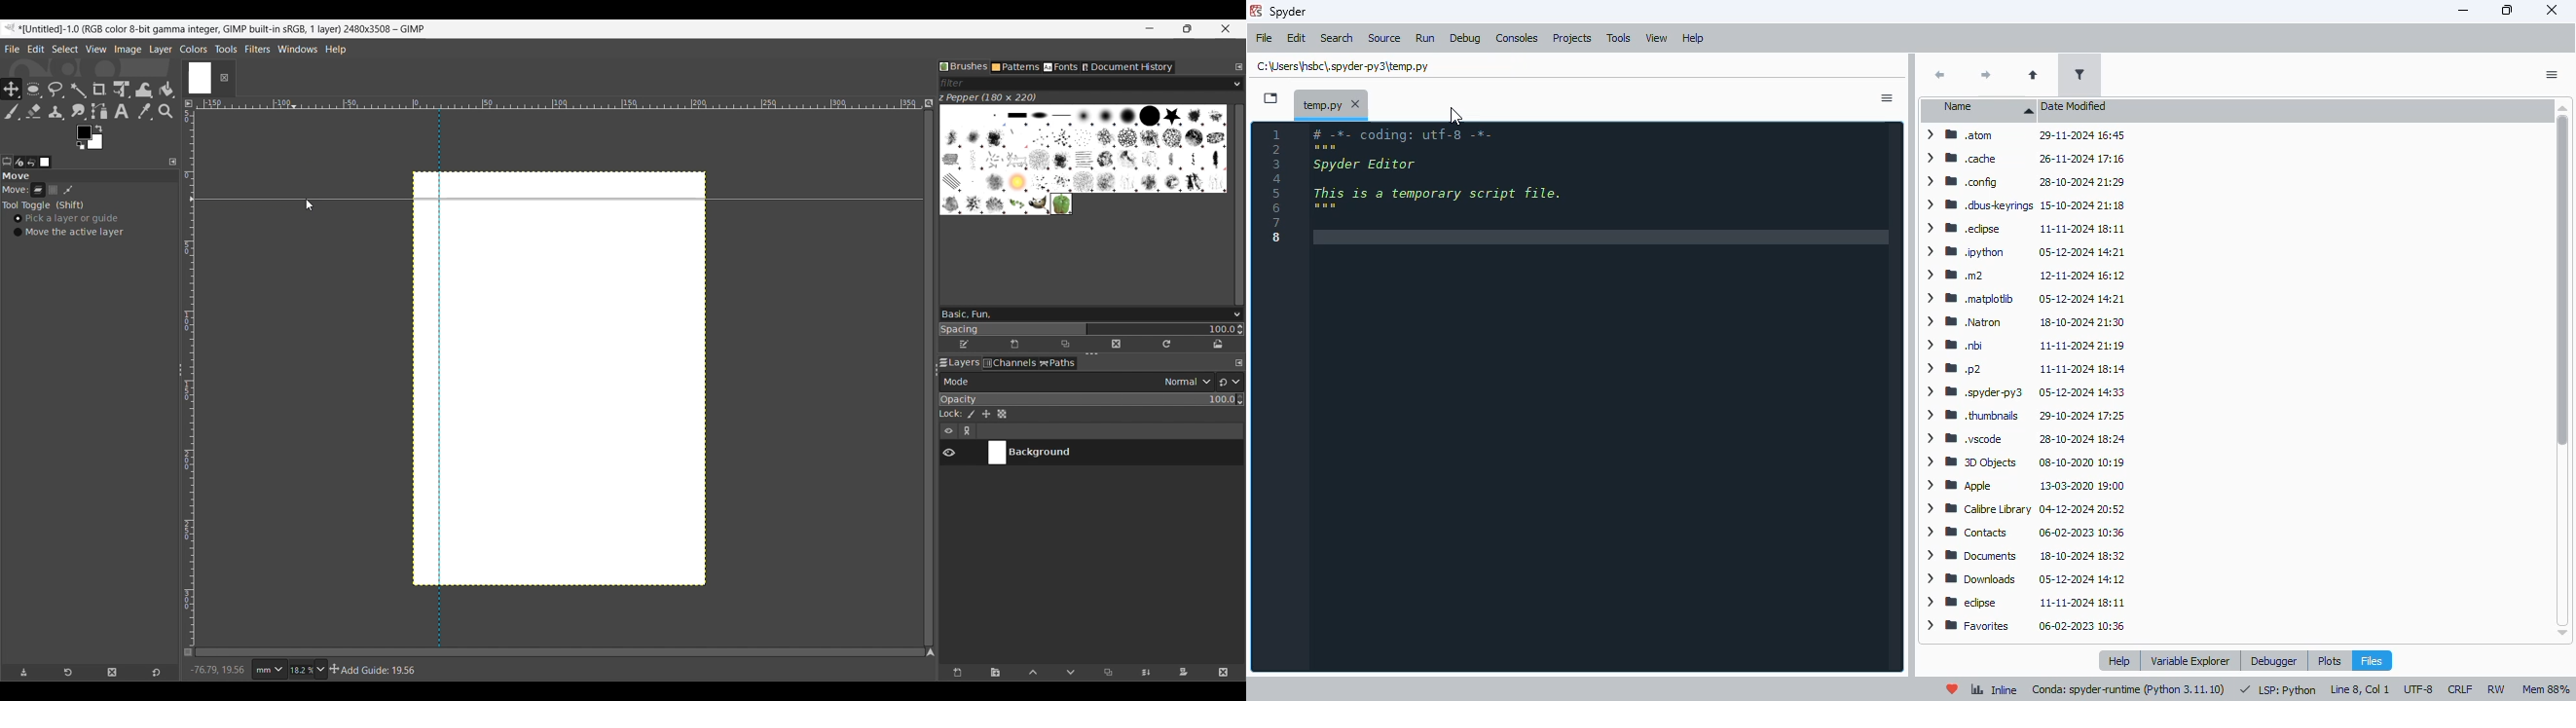  Describe the element at coordinates (2025, 626) in the screenshot. I see `> WB Favorites 06-02-2023 10:36` at that location.